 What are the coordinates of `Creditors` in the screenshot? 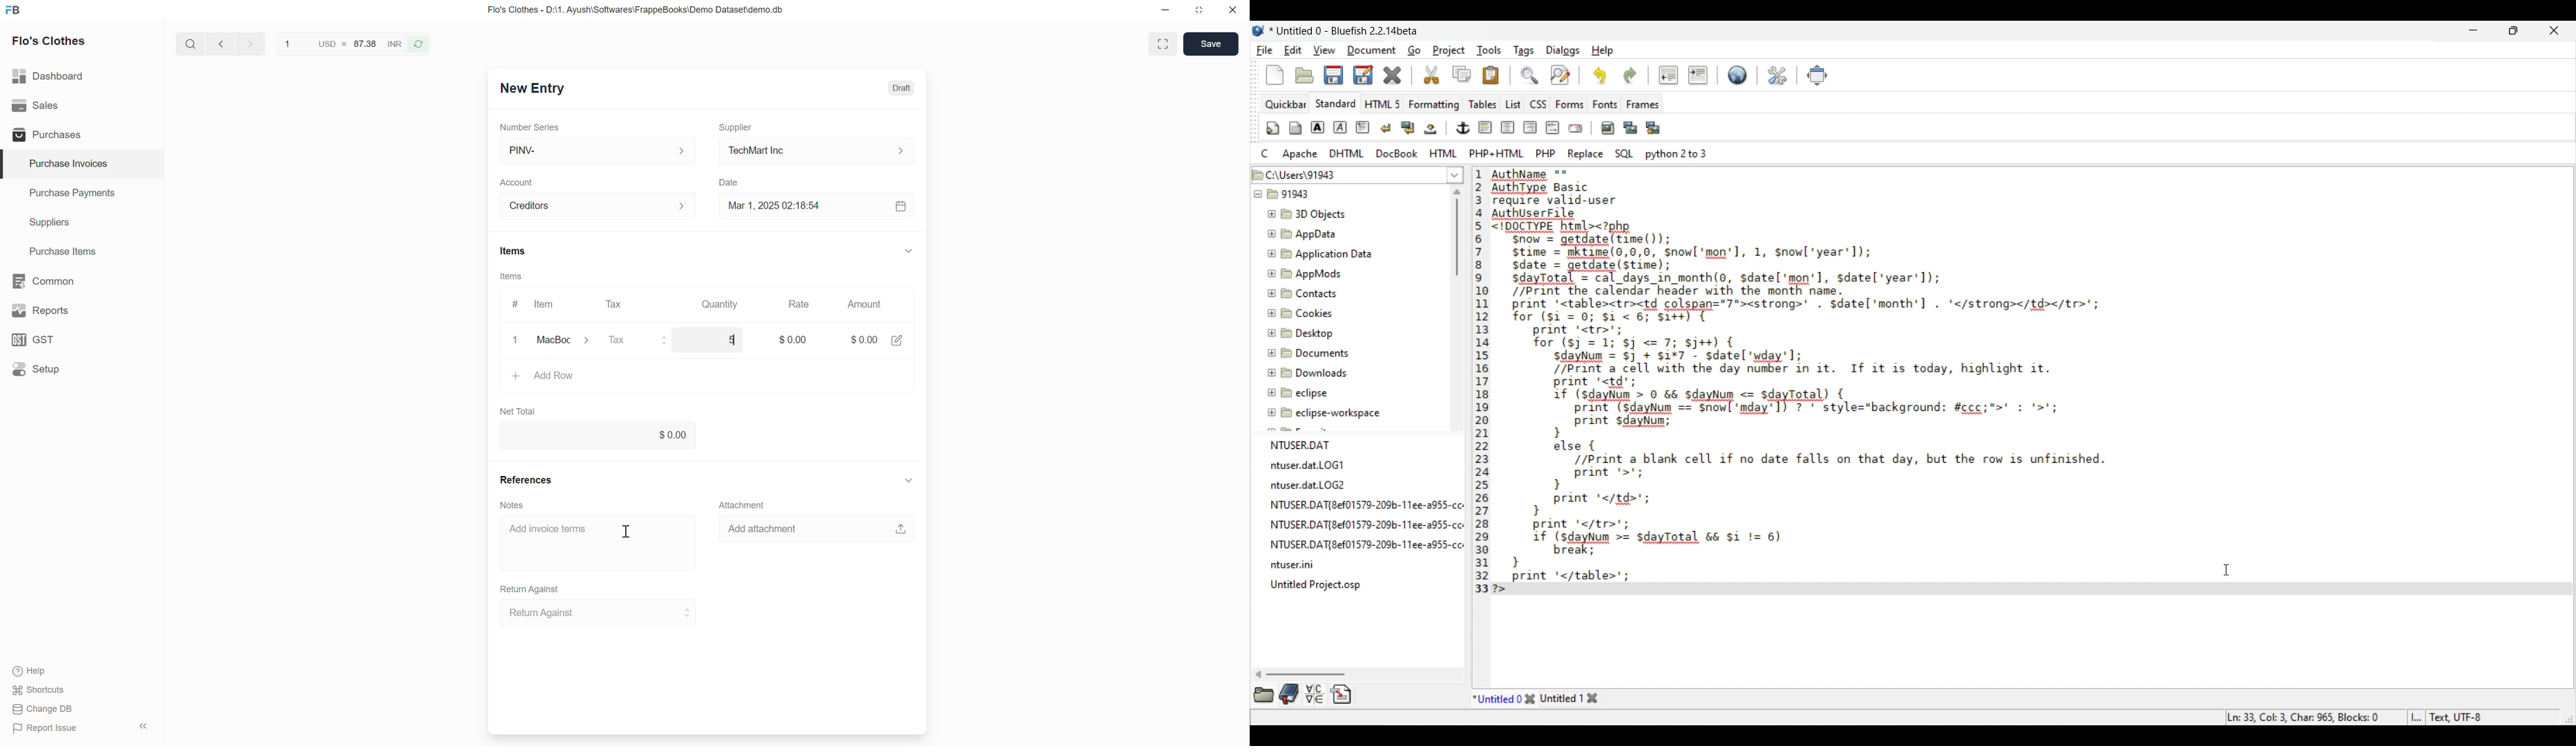 It's located at (599, 207).